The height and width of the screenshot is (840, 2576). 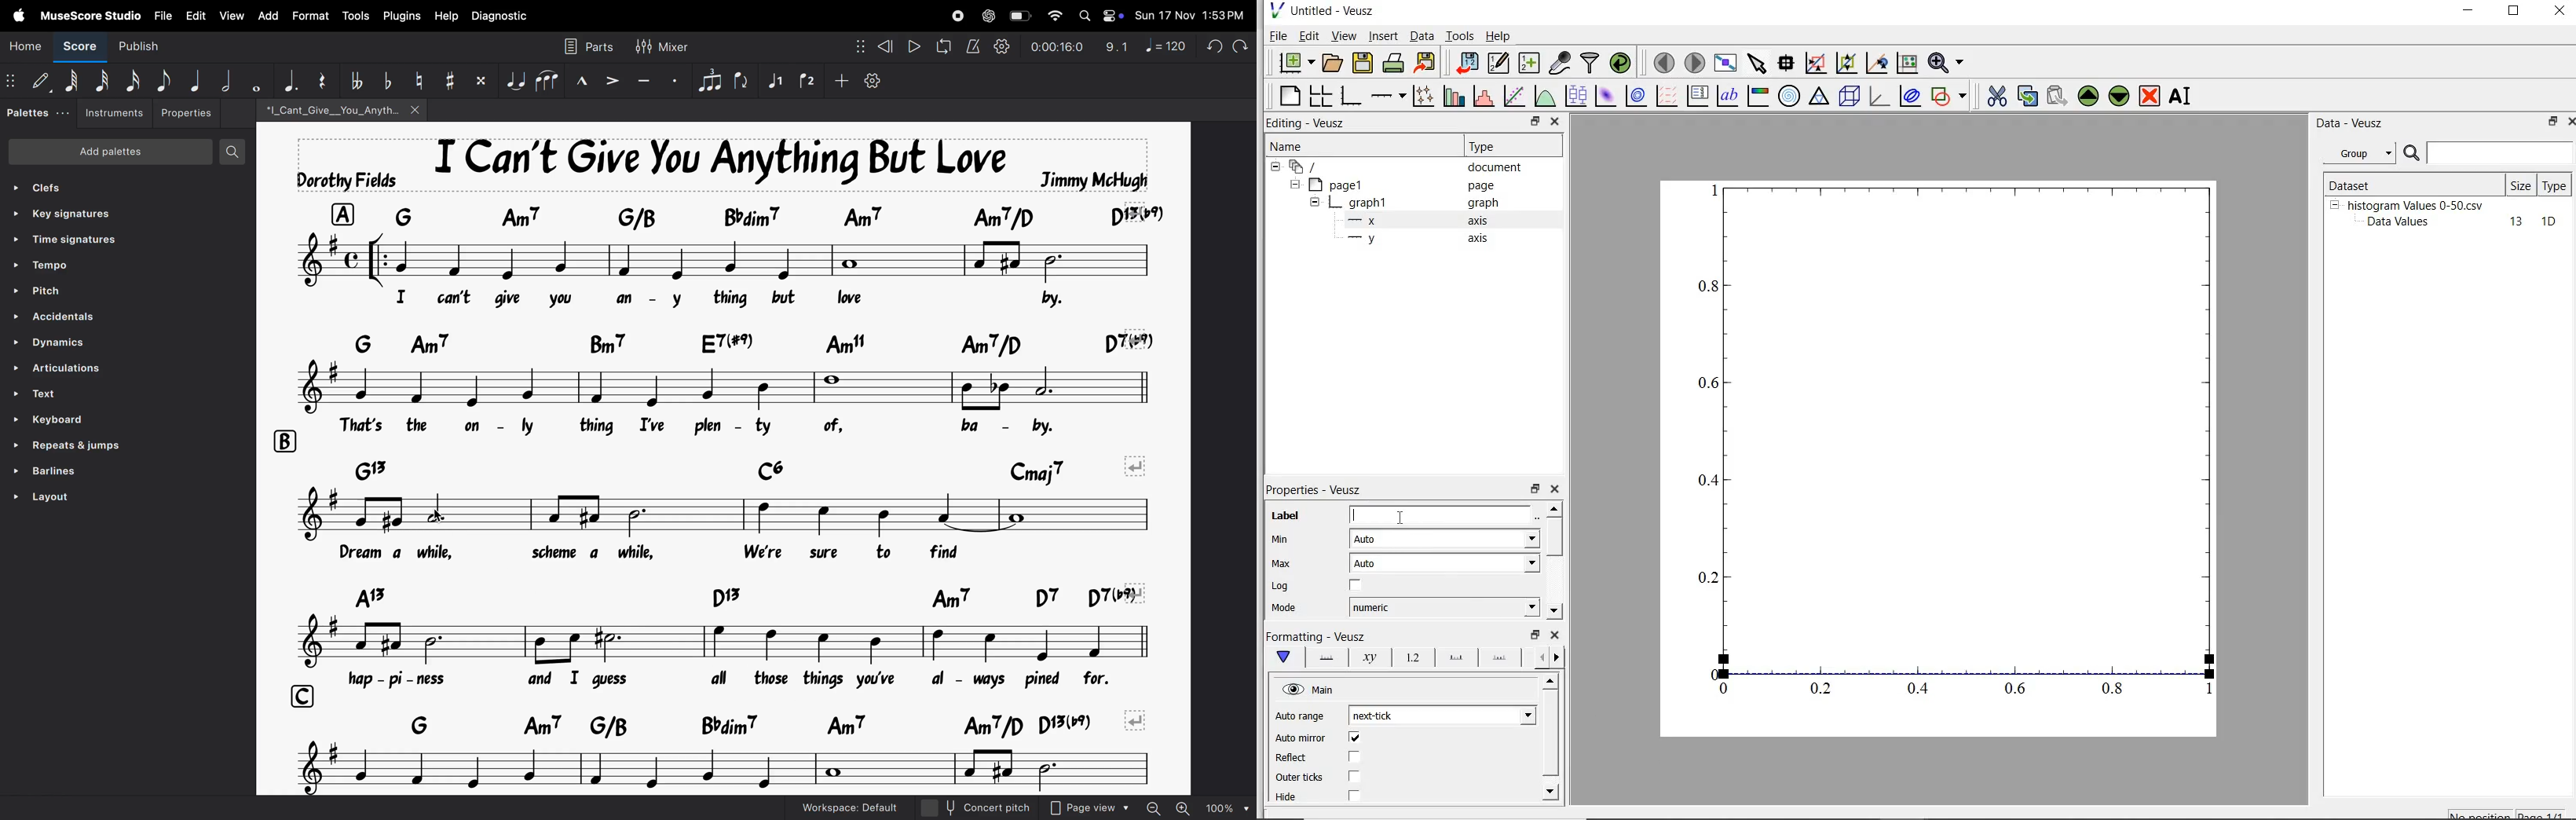 I want to click on page, so click(x=1489, y=186).